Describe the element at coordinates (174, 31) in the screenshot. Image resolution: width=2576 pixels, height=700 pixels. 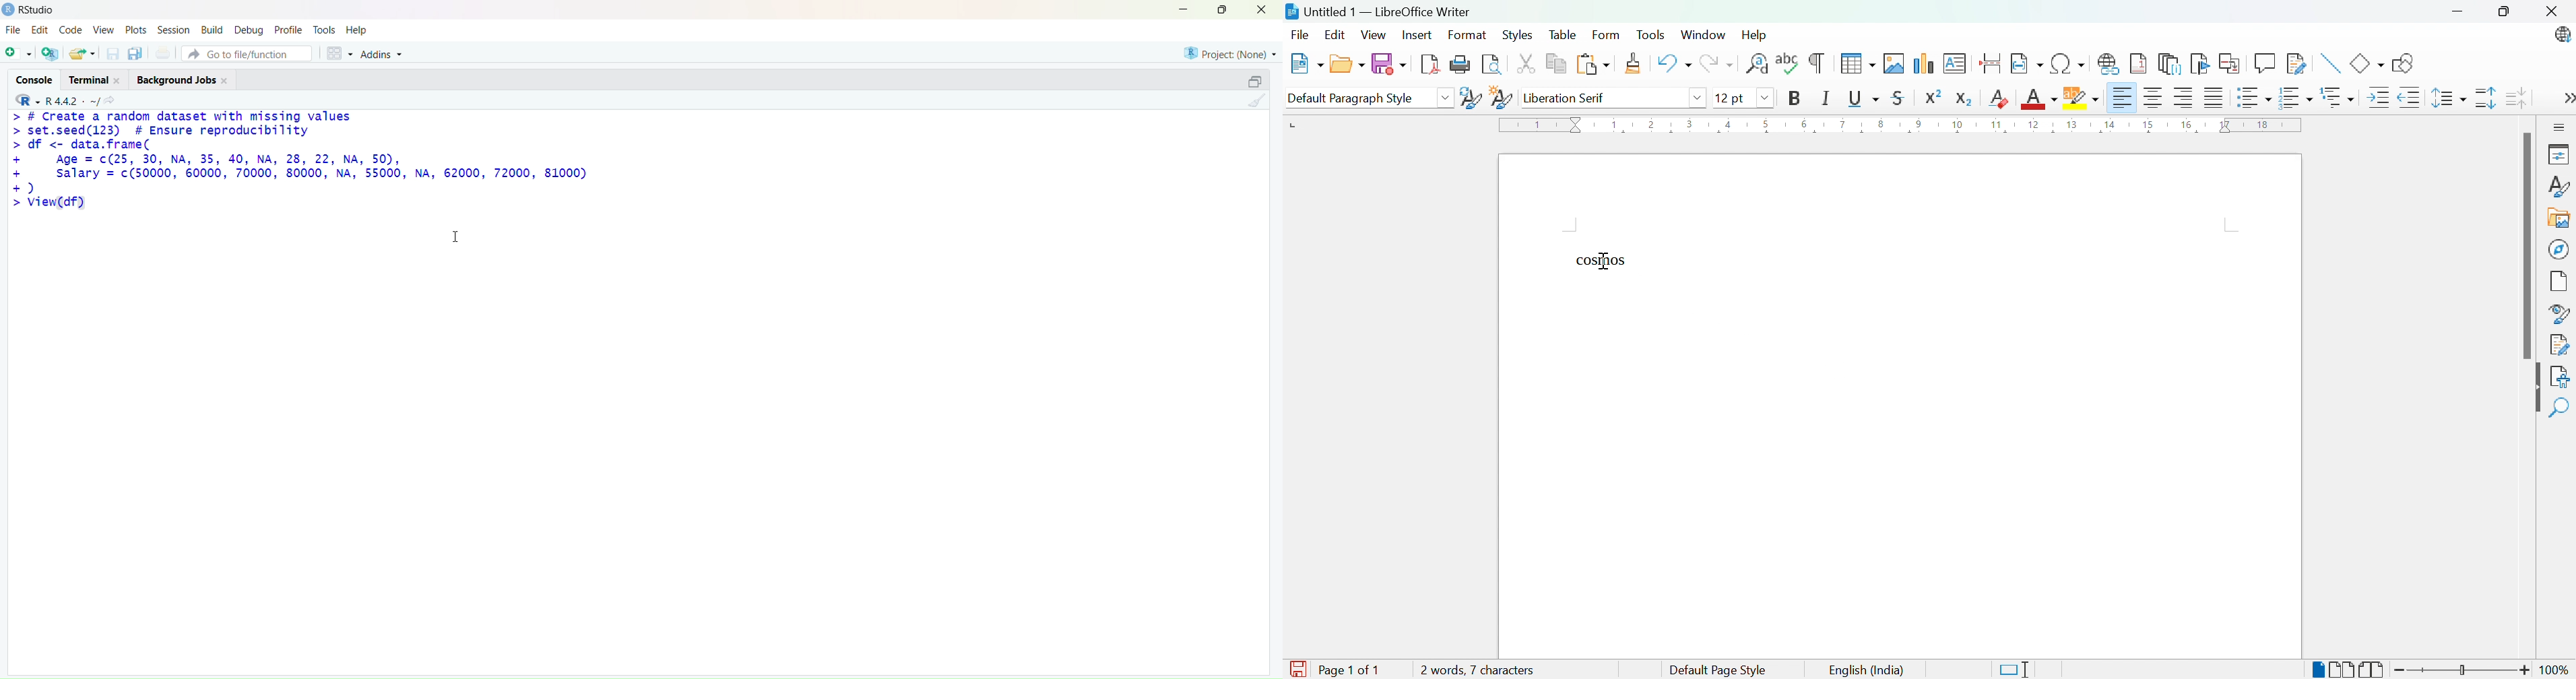
I see `session` at that location.